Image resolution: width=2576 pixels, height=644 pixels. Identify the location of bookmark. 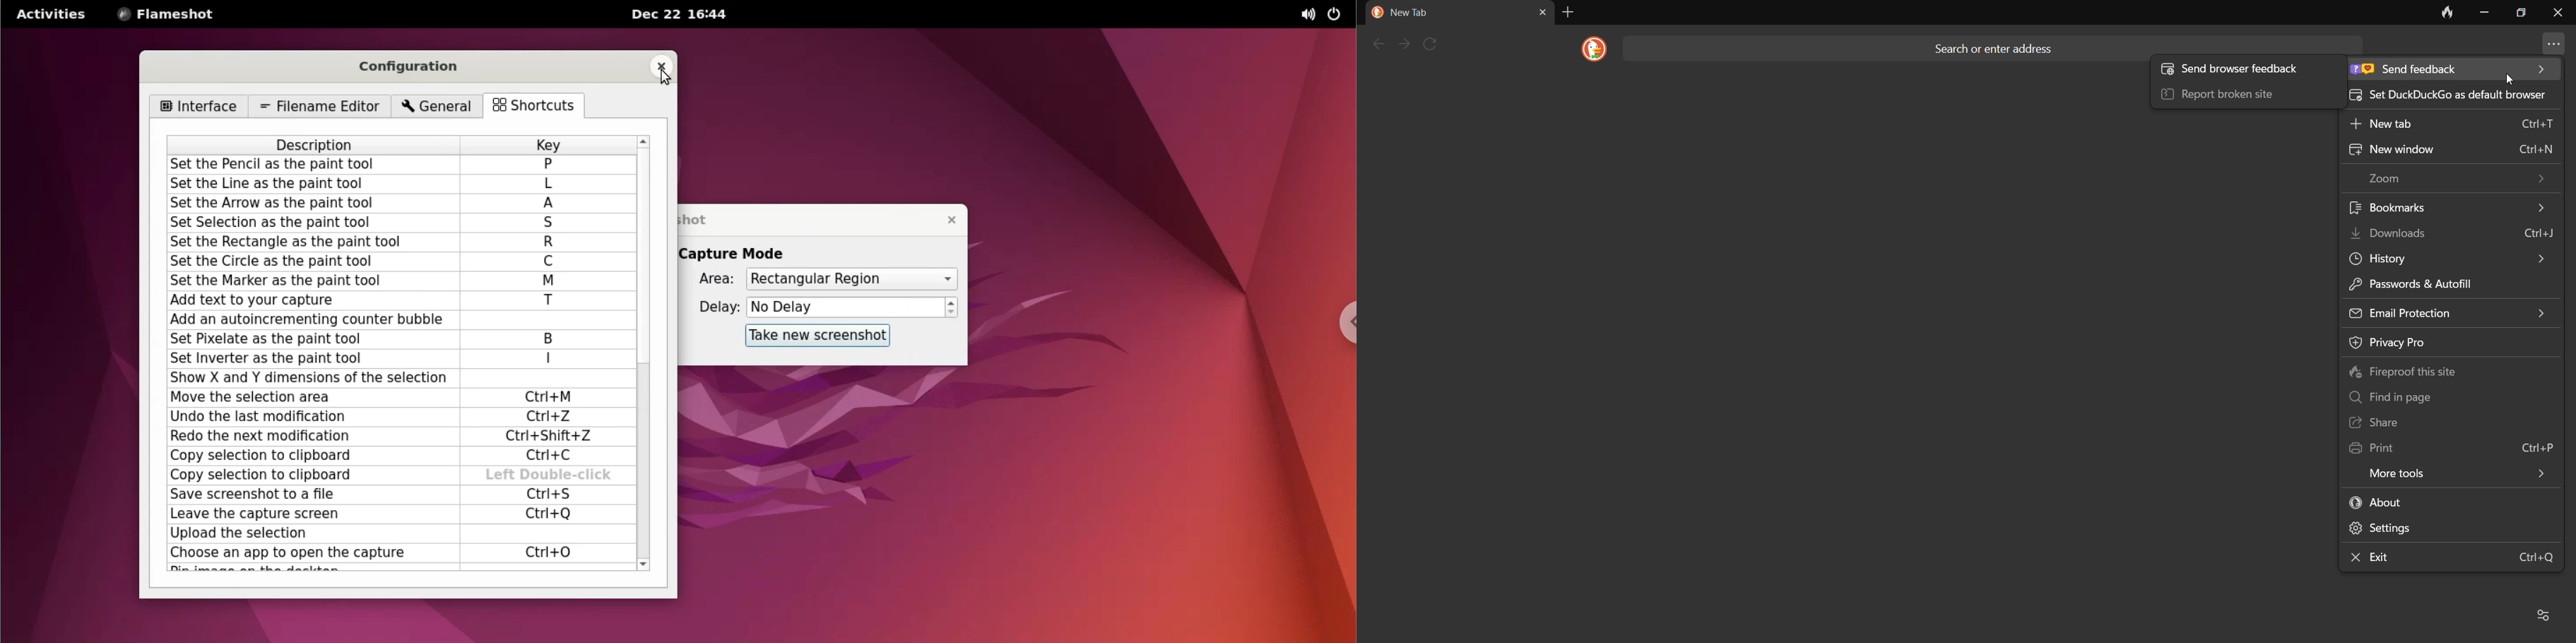
(2449, 208).